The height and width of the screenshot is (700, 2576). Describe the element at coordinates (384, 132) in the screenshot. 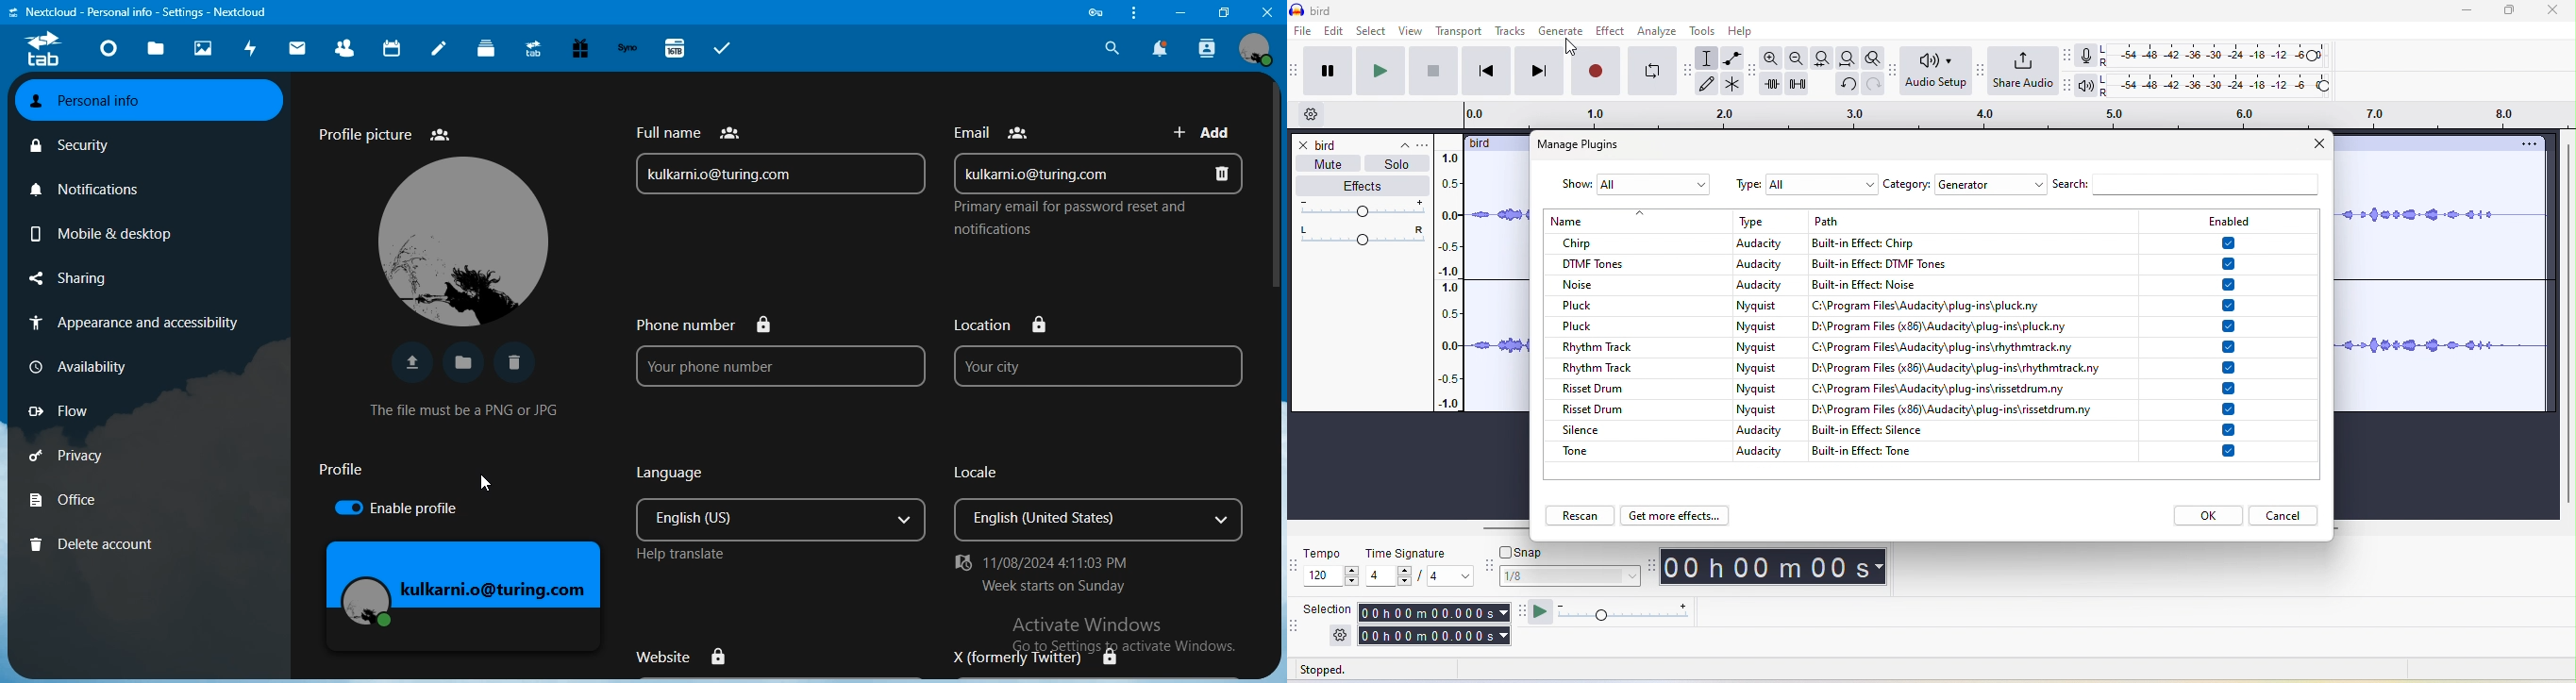

I see `Profile picture` at that location.